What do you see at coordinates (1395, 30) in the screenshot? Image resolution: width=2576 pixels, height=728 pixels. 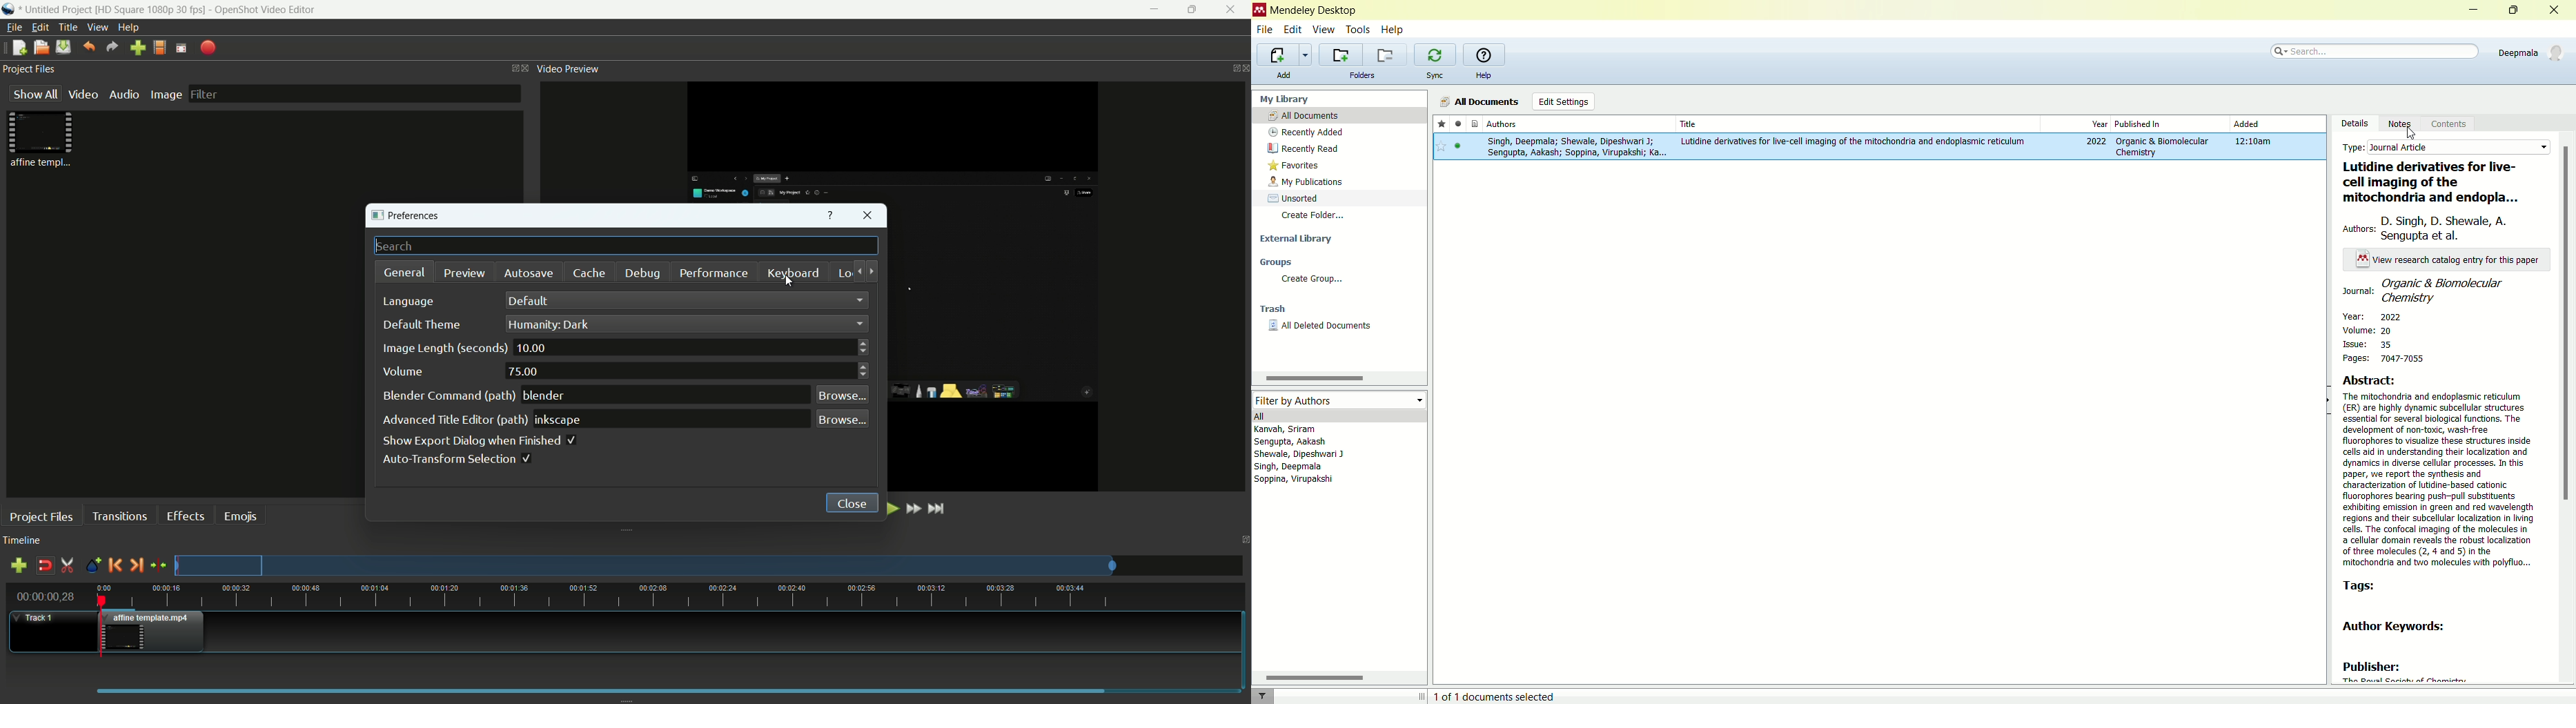 I see `help` at bounding box center [1395, 30].